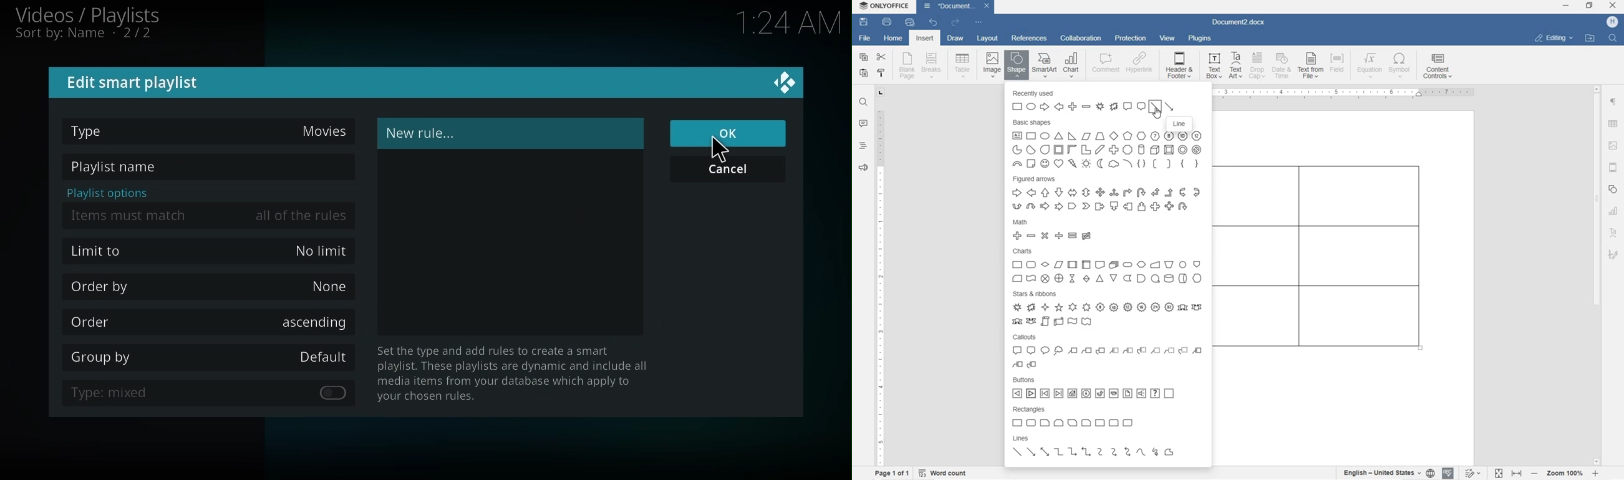 This screenshot has height=504, width=1624. I want to click on collaboration, so click(1081, 39).